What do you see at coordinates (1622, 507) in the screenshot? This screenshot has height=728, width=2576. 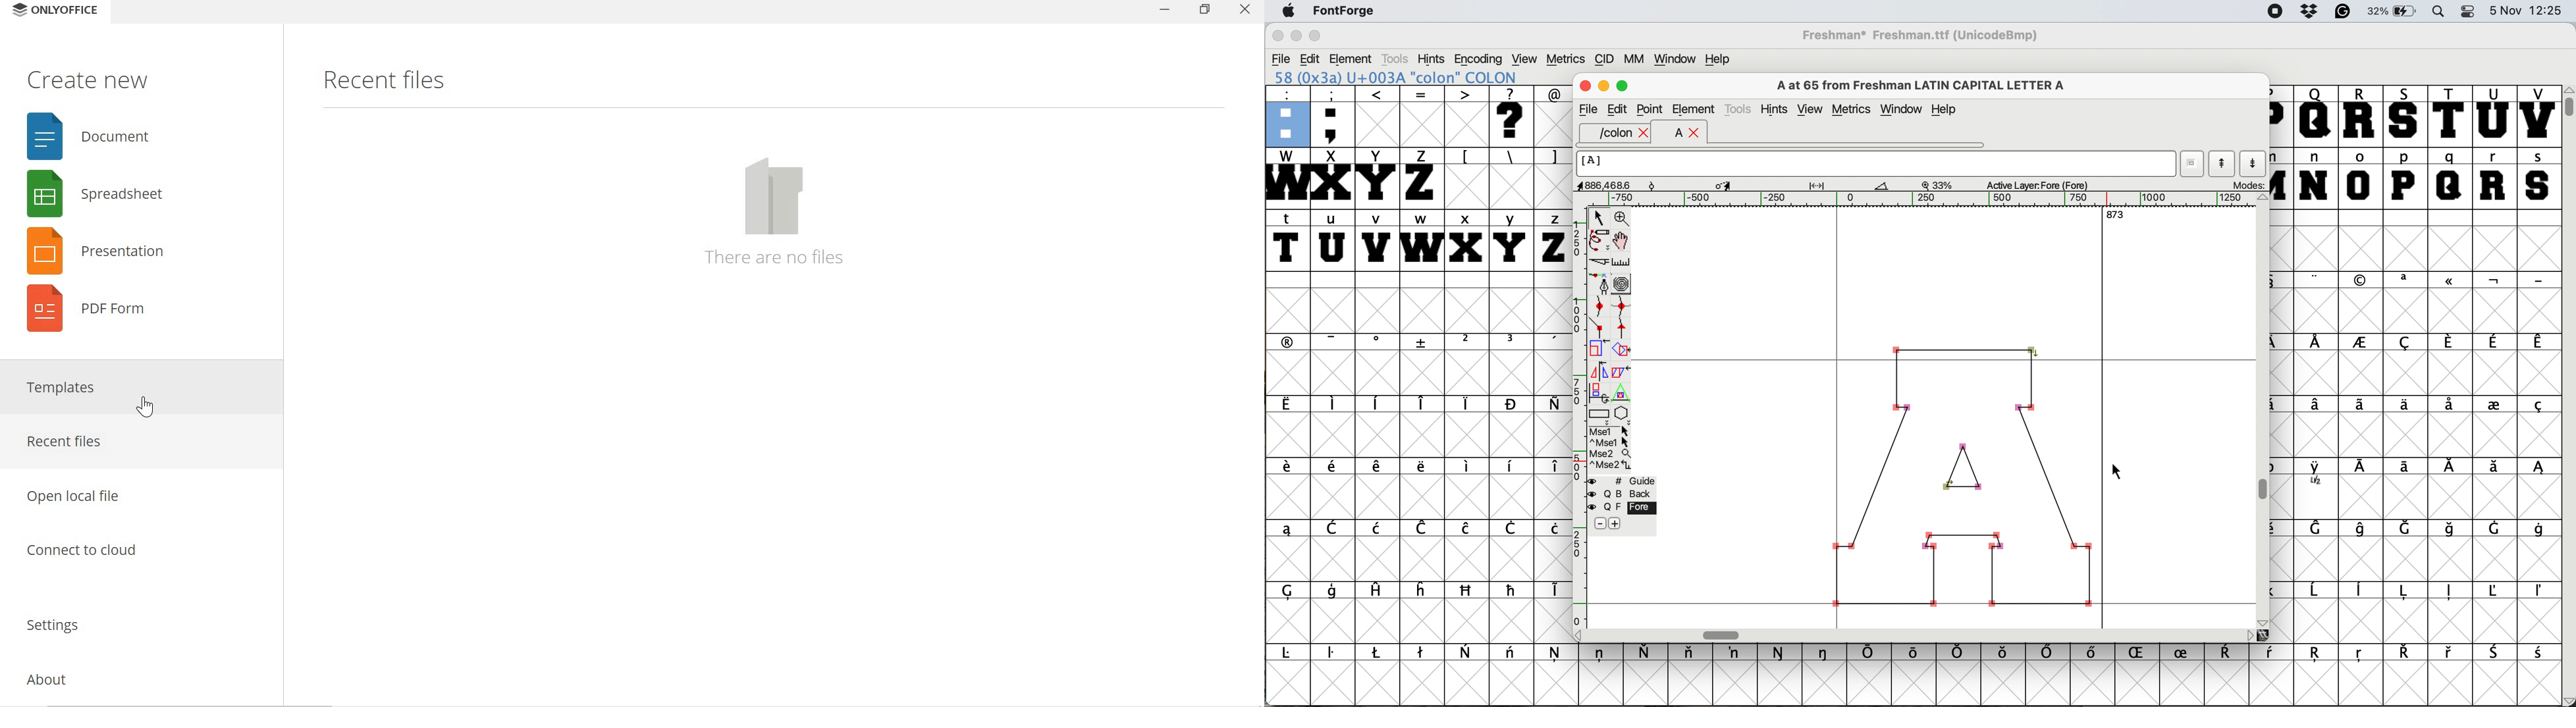 I see `fore` at bounding box center [1622, 507].